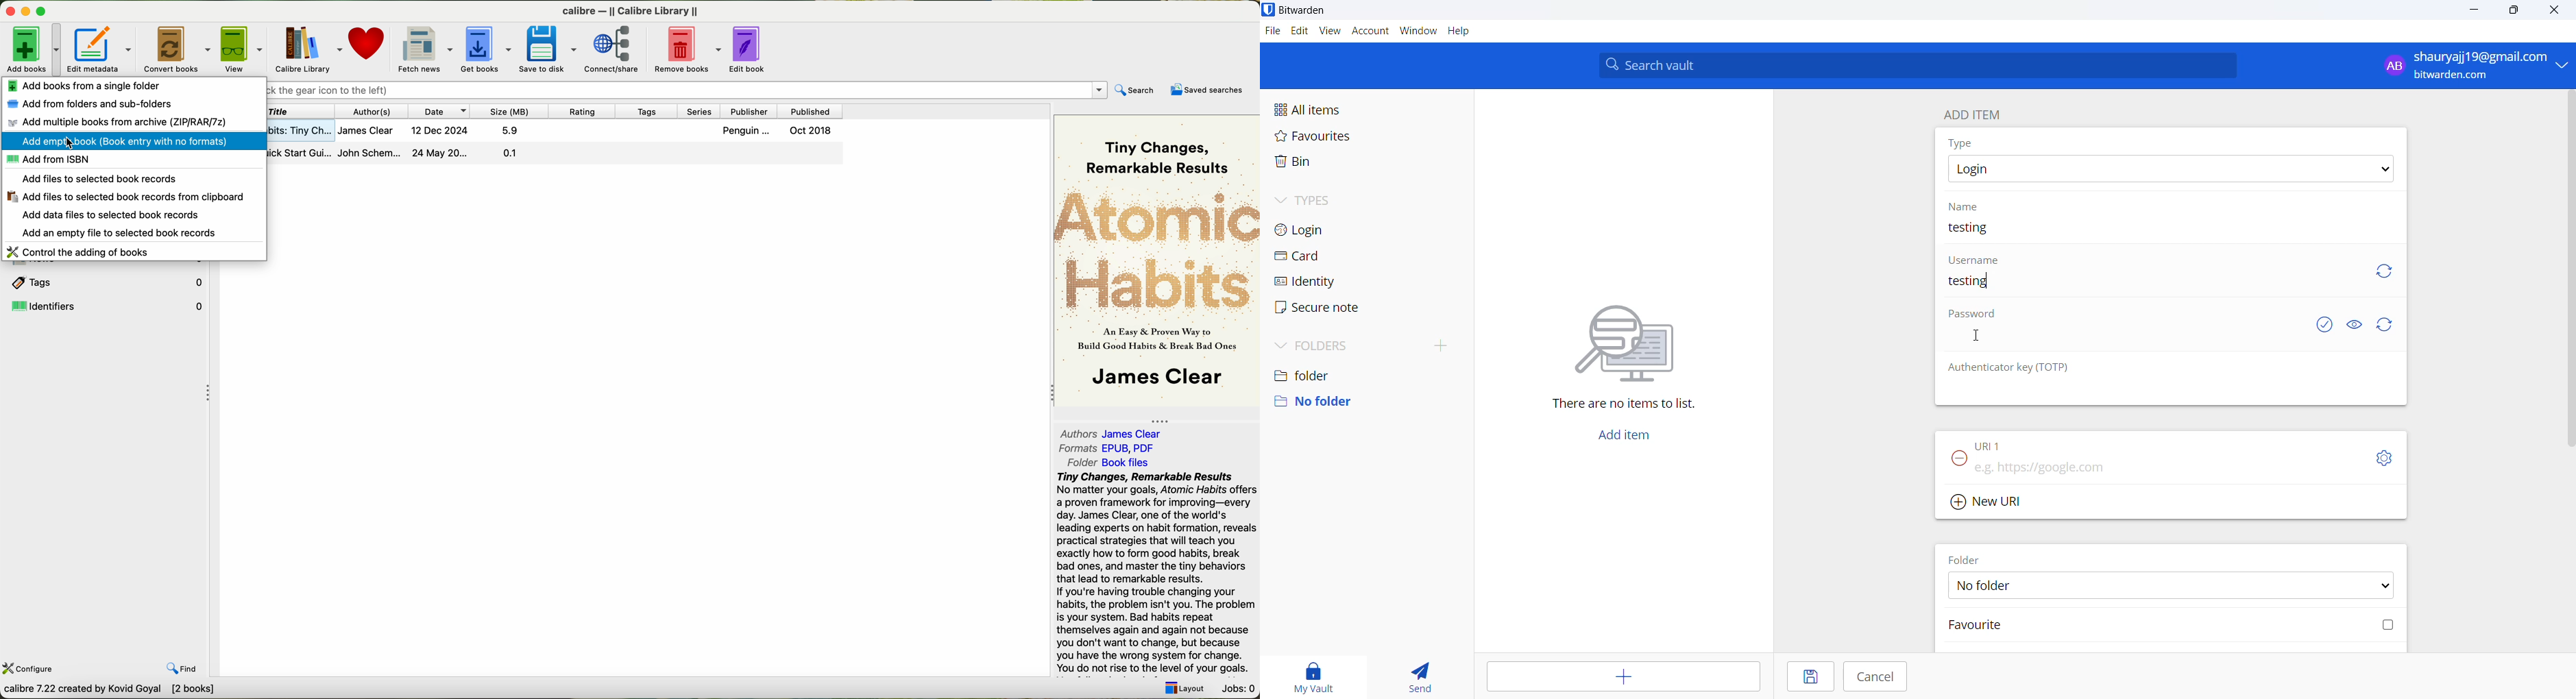 The image size is (2576, 700). What do you see at coordinates (93, 105) in the screenshot?
I see `add from folders and sub-folders` at bounding box center [93, 105].